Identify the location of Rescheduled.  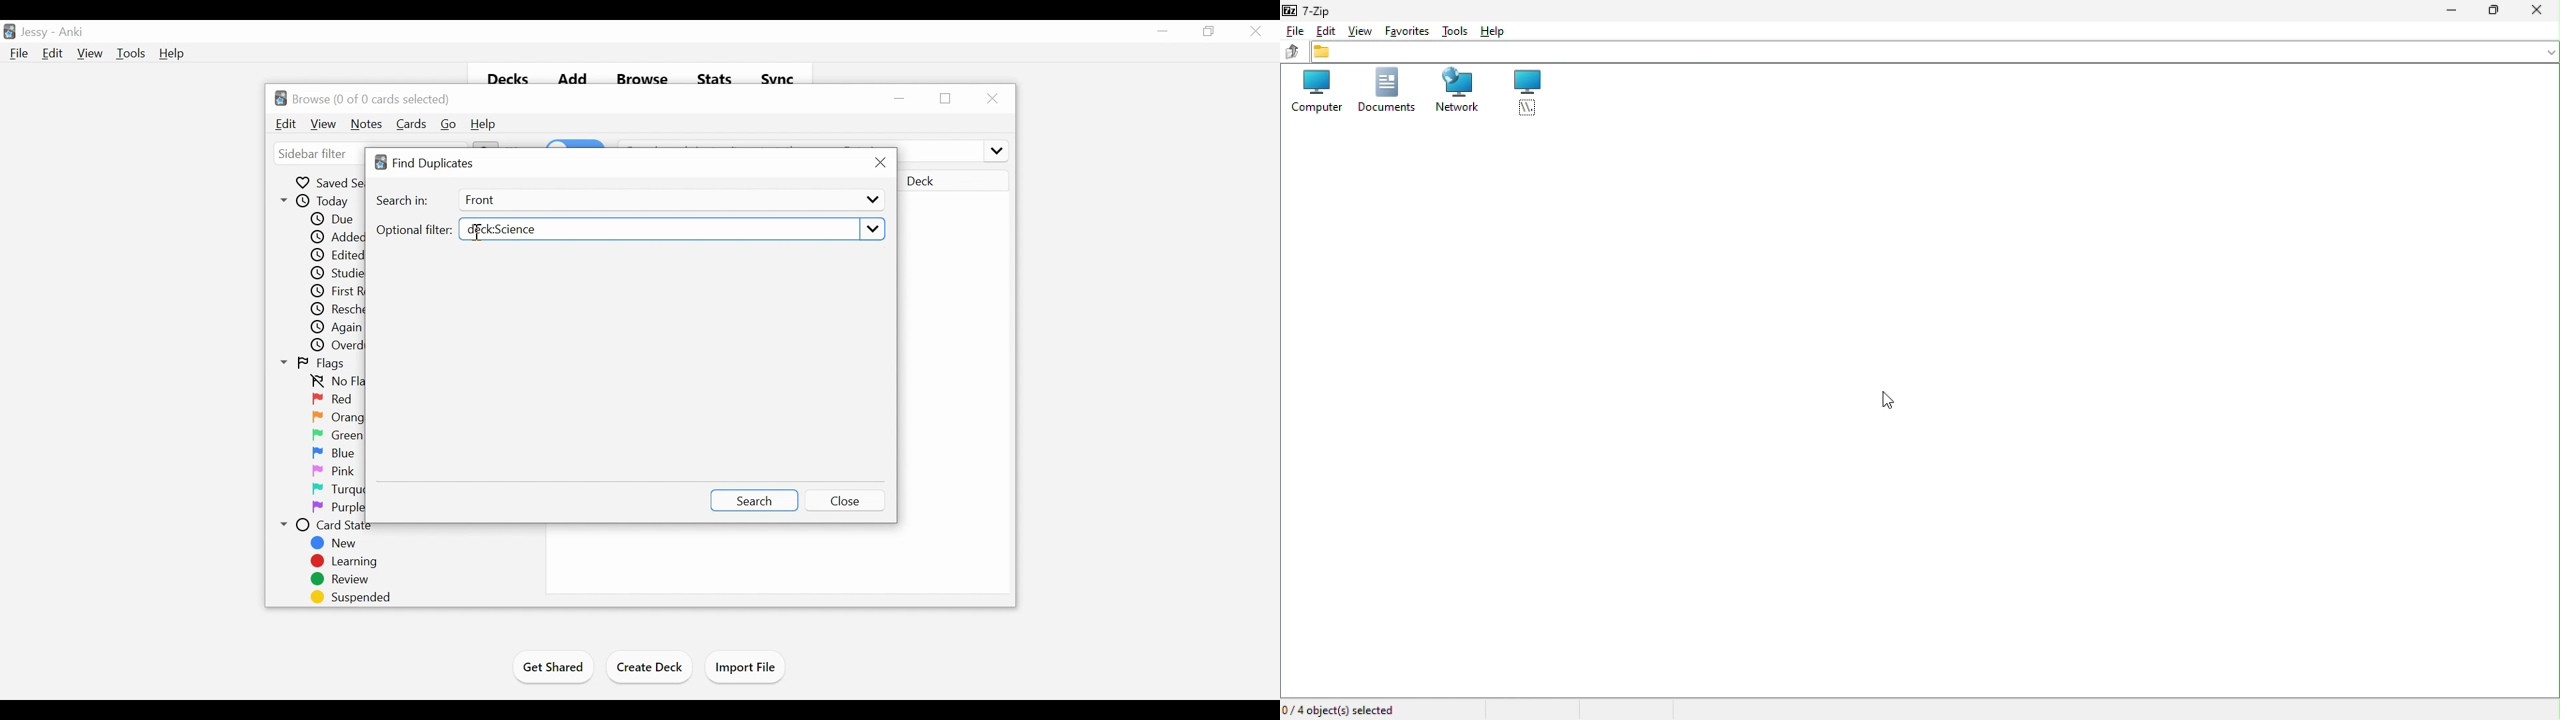
(338, 309).